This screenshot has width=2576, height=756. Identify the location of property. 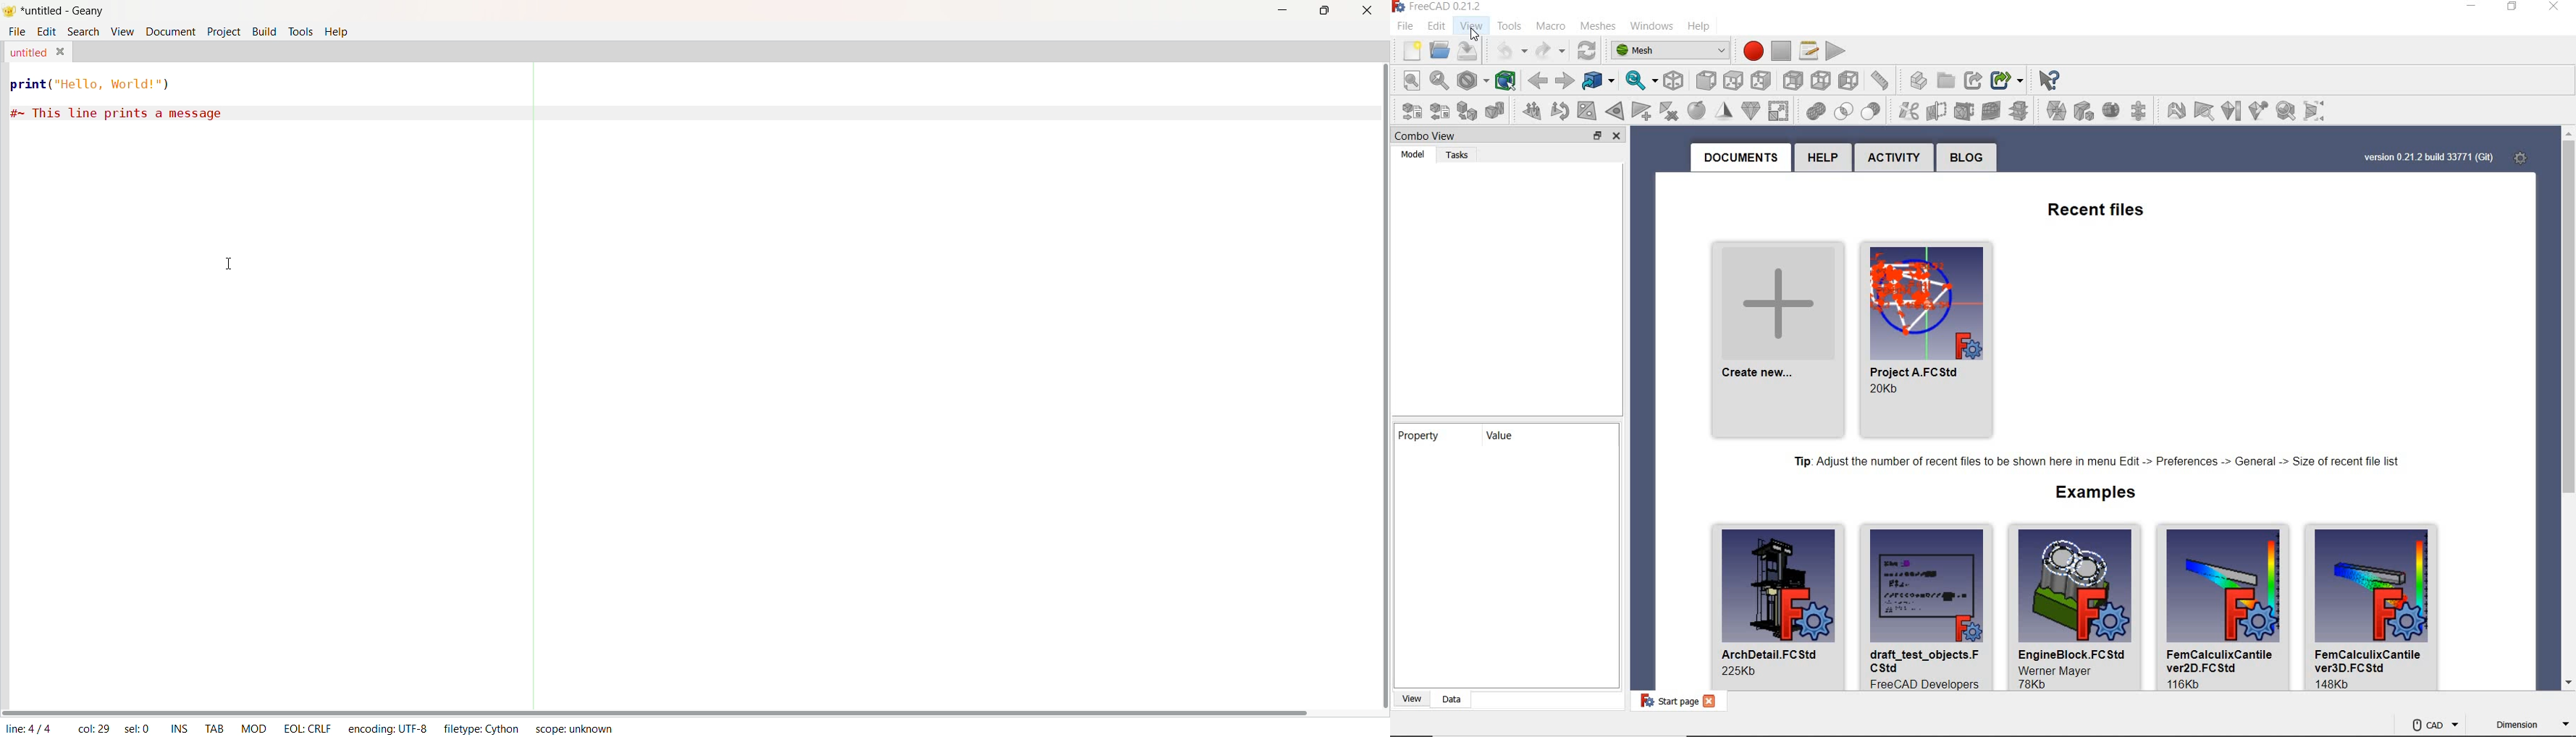
(1418, 438).